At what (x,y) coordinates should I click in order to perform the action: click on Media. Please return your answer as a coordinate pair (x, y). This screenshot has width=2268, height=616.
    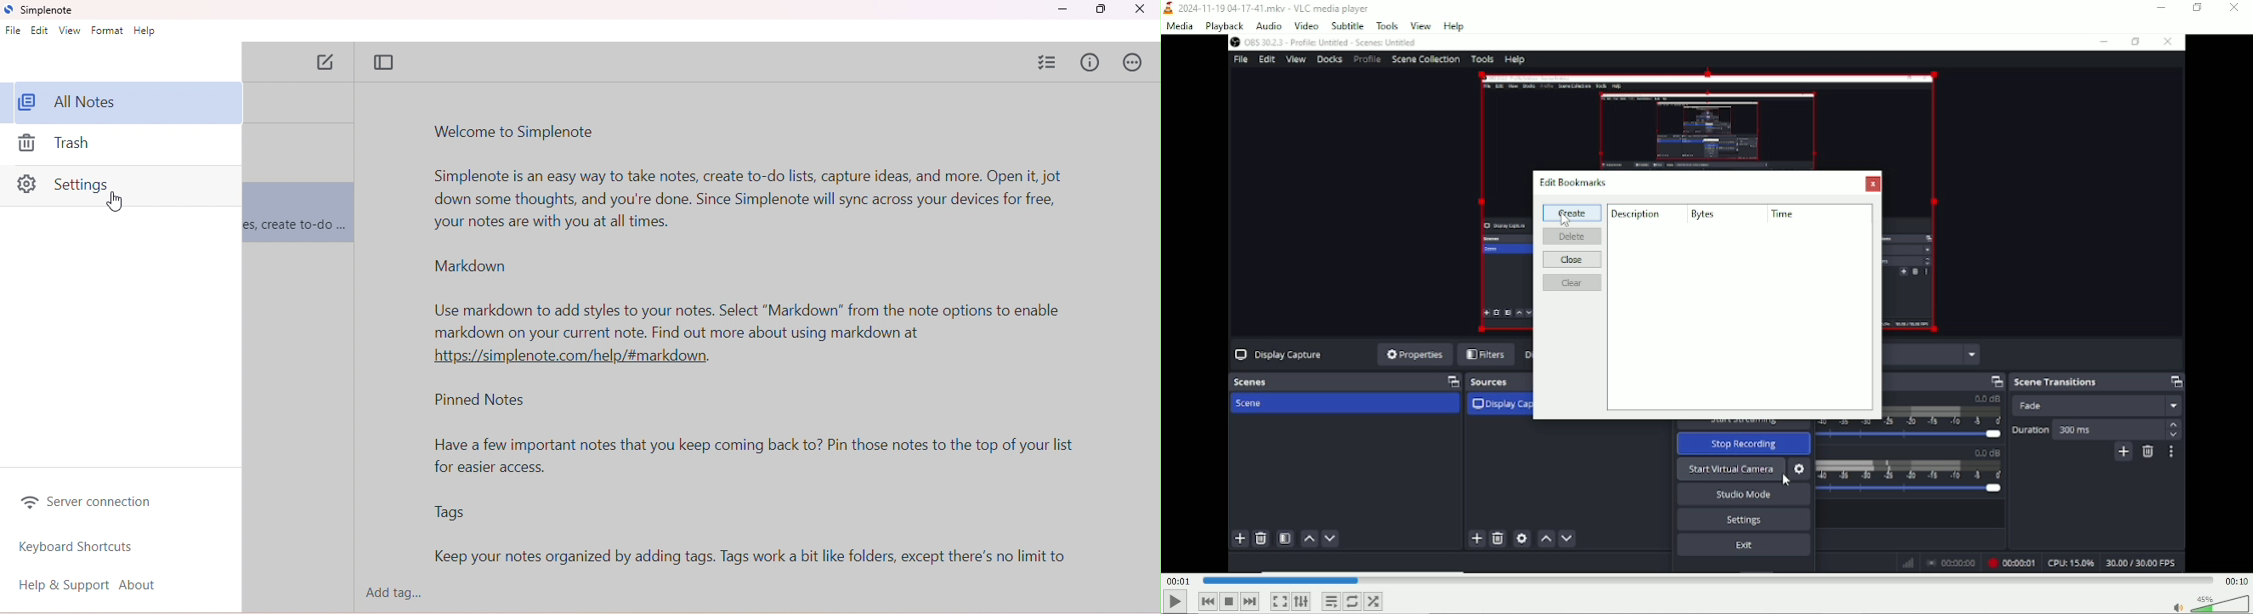
    Looking at the image, I should click on (1178, 26).